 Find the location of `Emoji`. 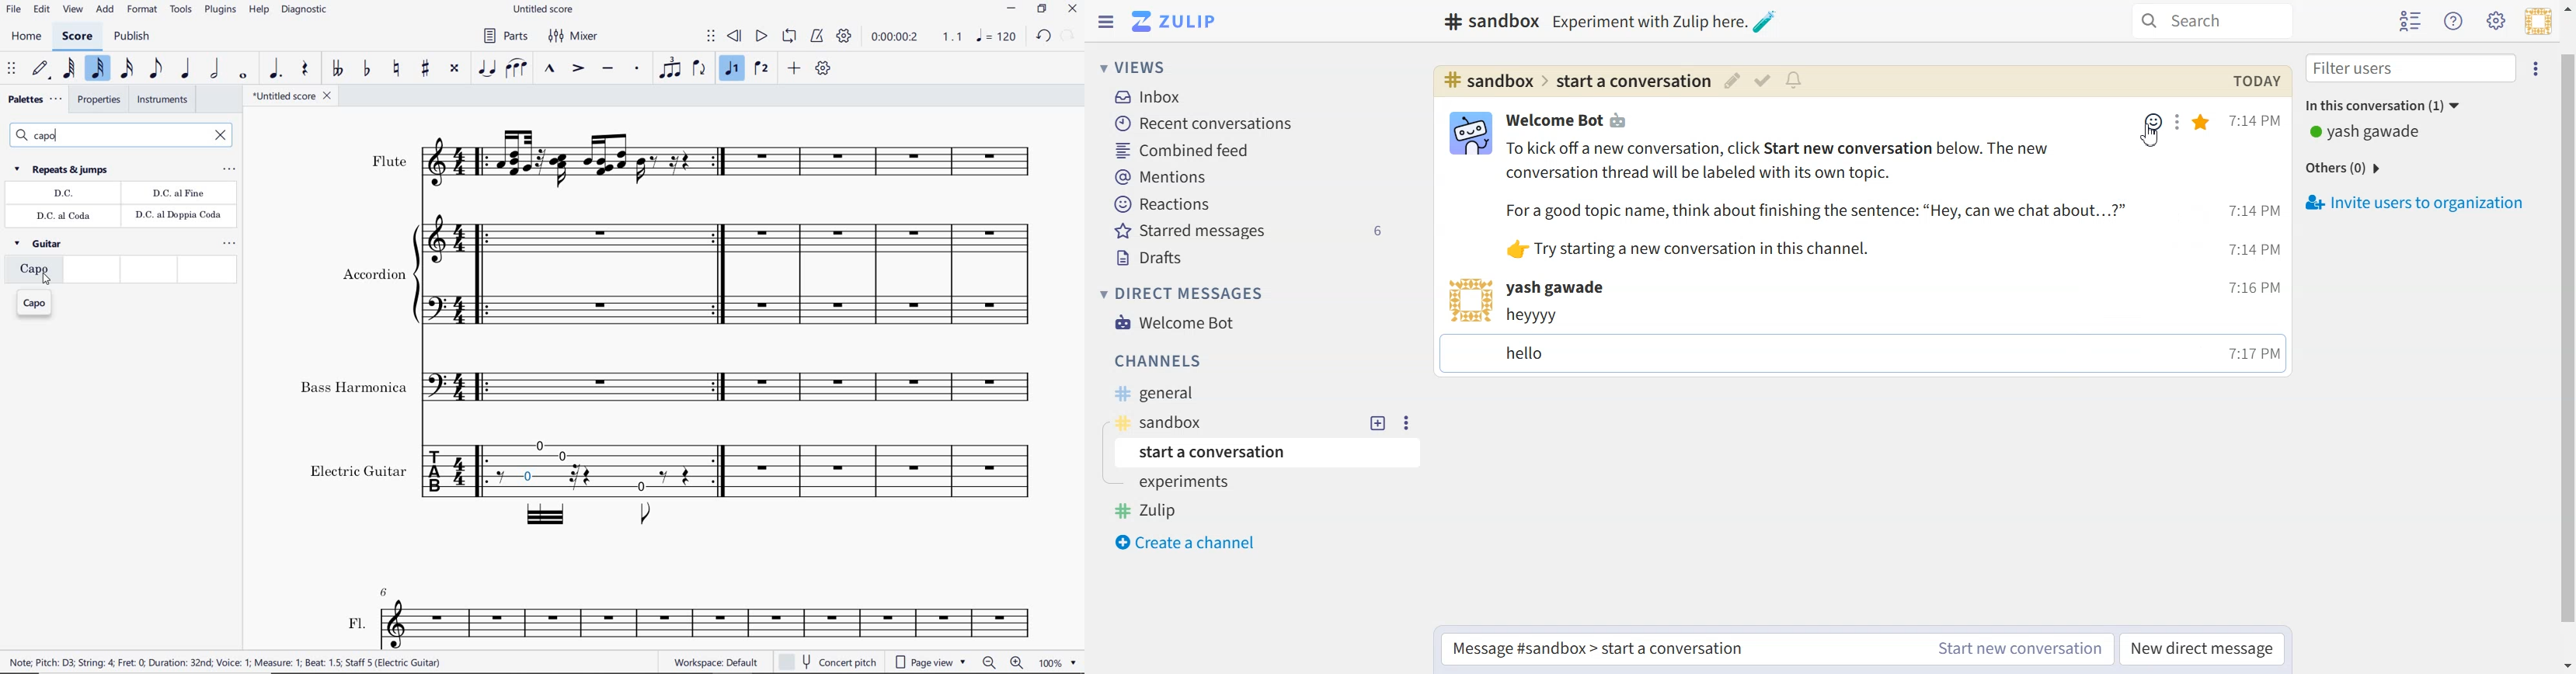

Emoji is located at coordinates (2151, 120).